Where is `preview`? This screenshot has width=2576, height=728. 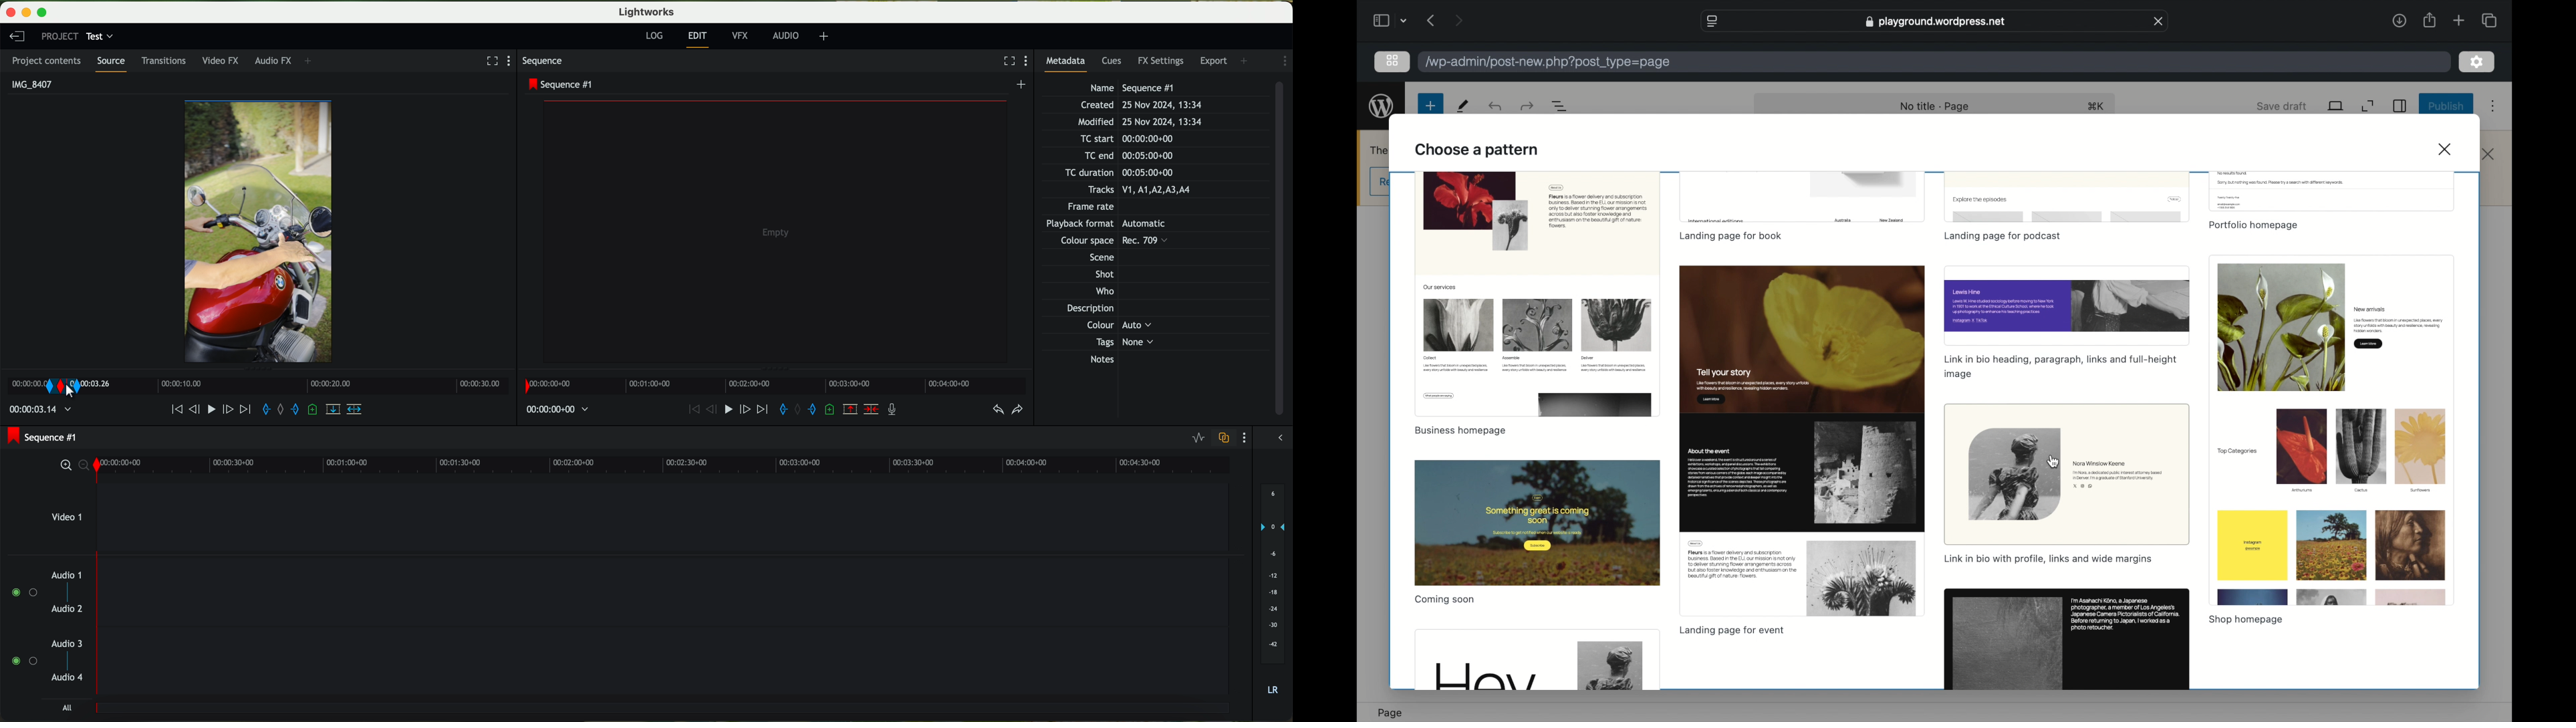 preview is located at coordinates (2066, 640).